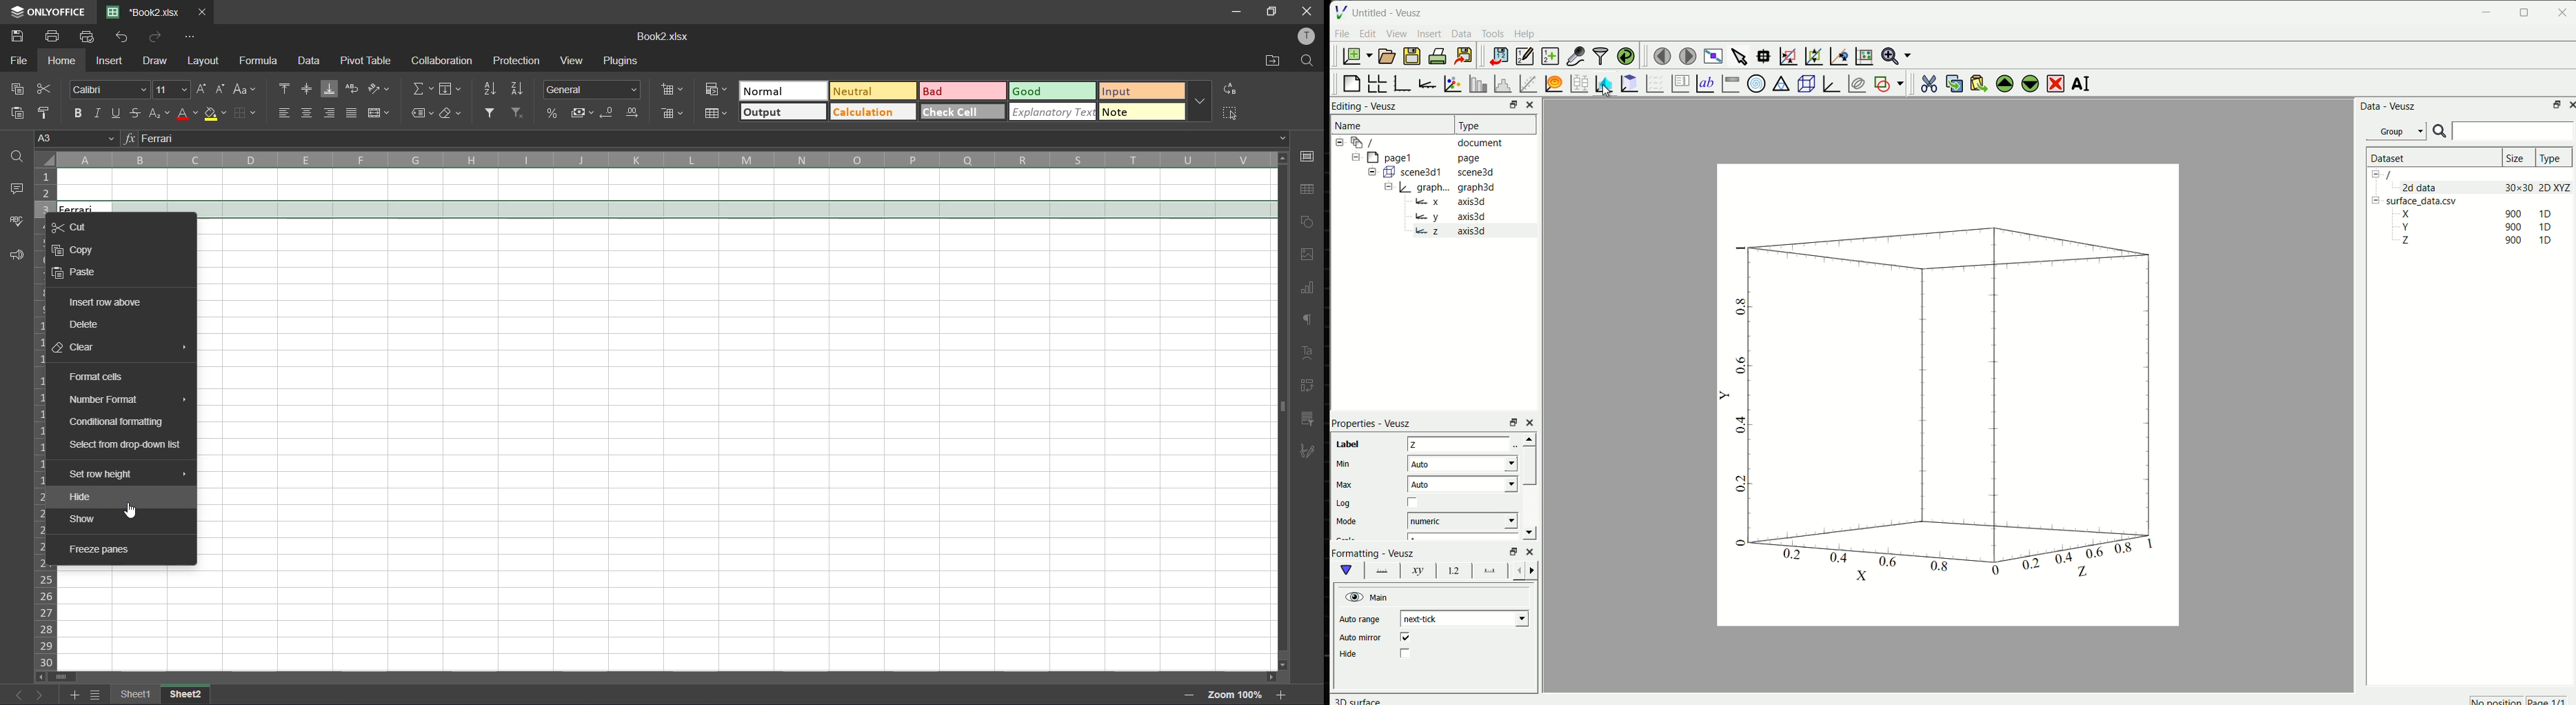 The image size is (2576, 728). What do you see at coordinates (2397, 131) in the screenshot?
I see `Group` at bounding box center [2397, 131].